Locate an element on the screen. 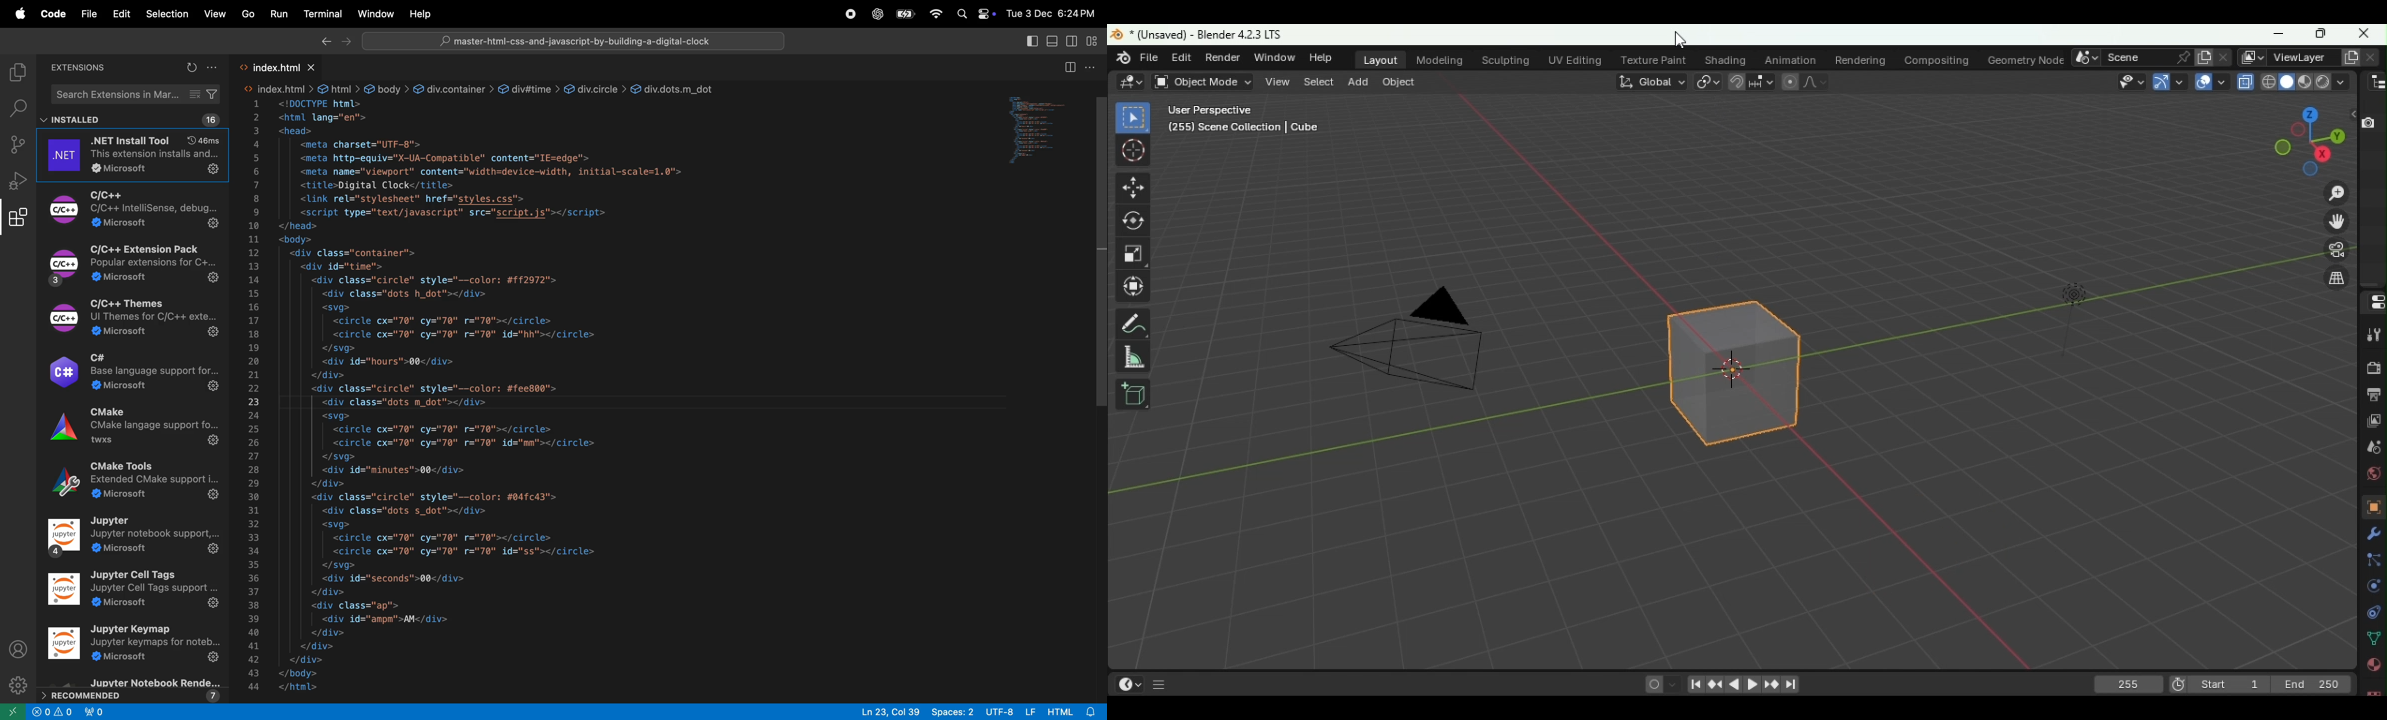 The image size is (2408, 728). body is located at coordinates (385, 88).